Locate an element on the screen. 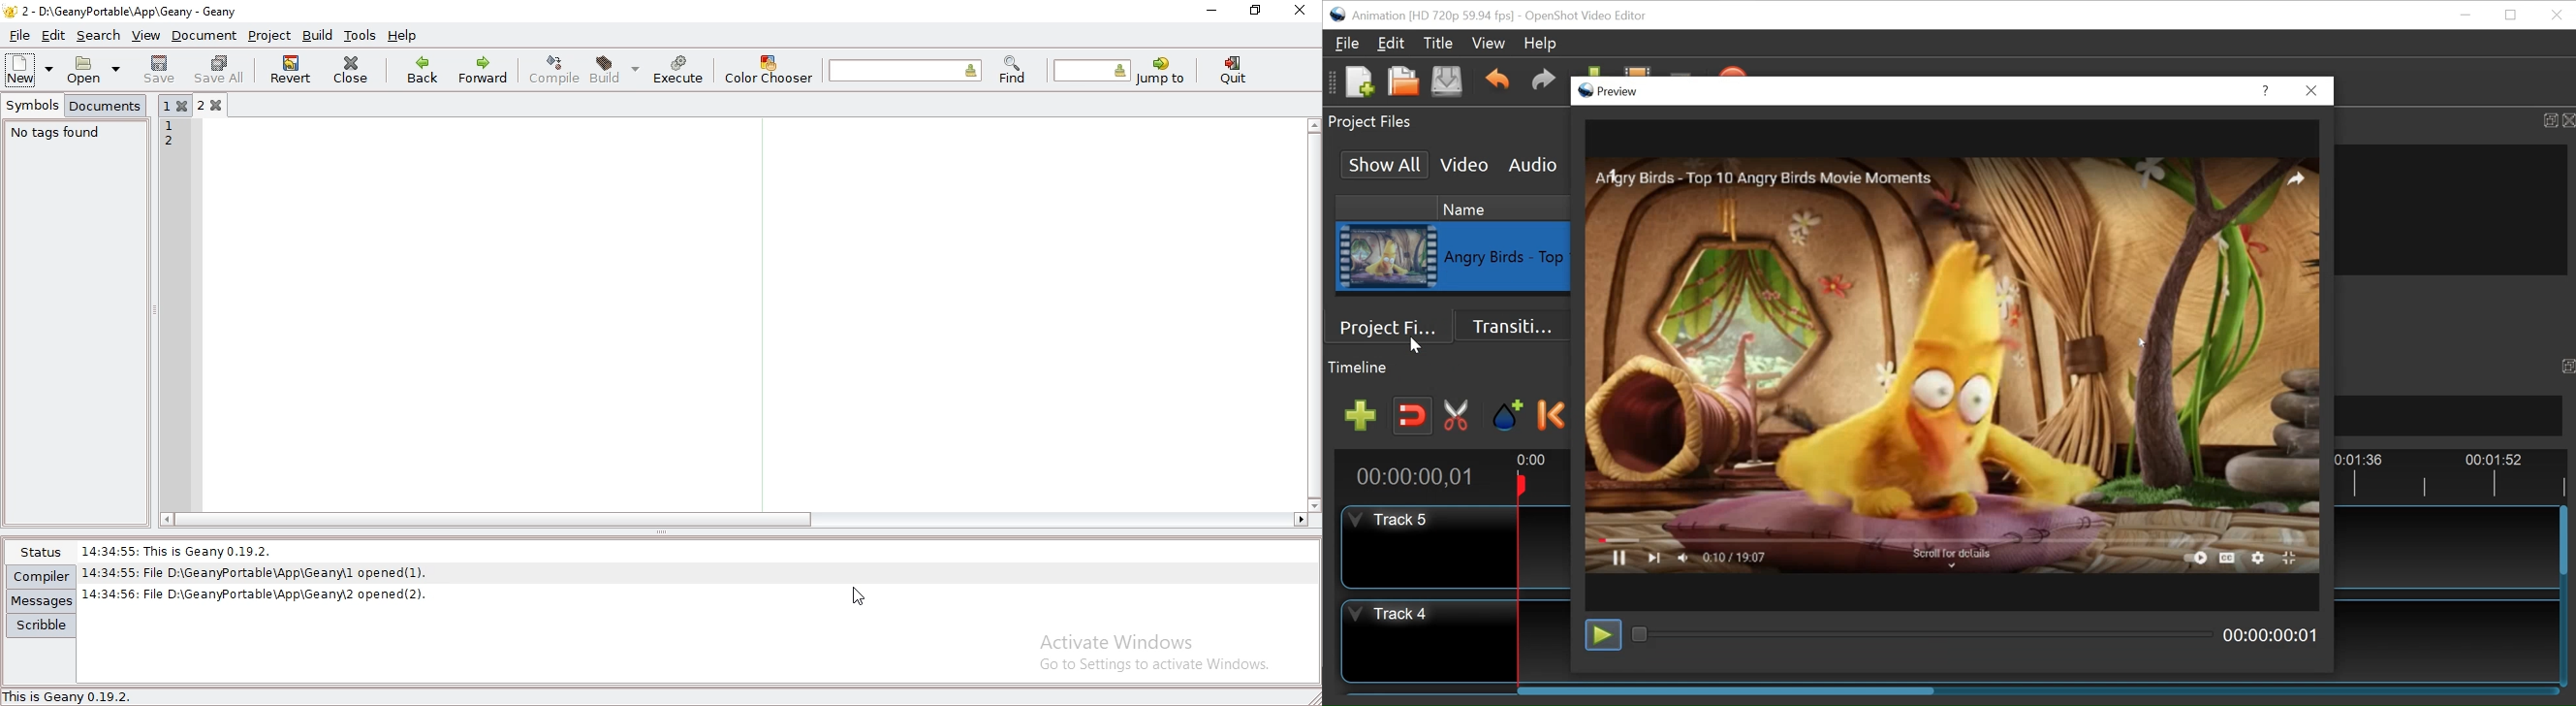 The image size is (2576, 728). file is located at coordinates (20, 33).